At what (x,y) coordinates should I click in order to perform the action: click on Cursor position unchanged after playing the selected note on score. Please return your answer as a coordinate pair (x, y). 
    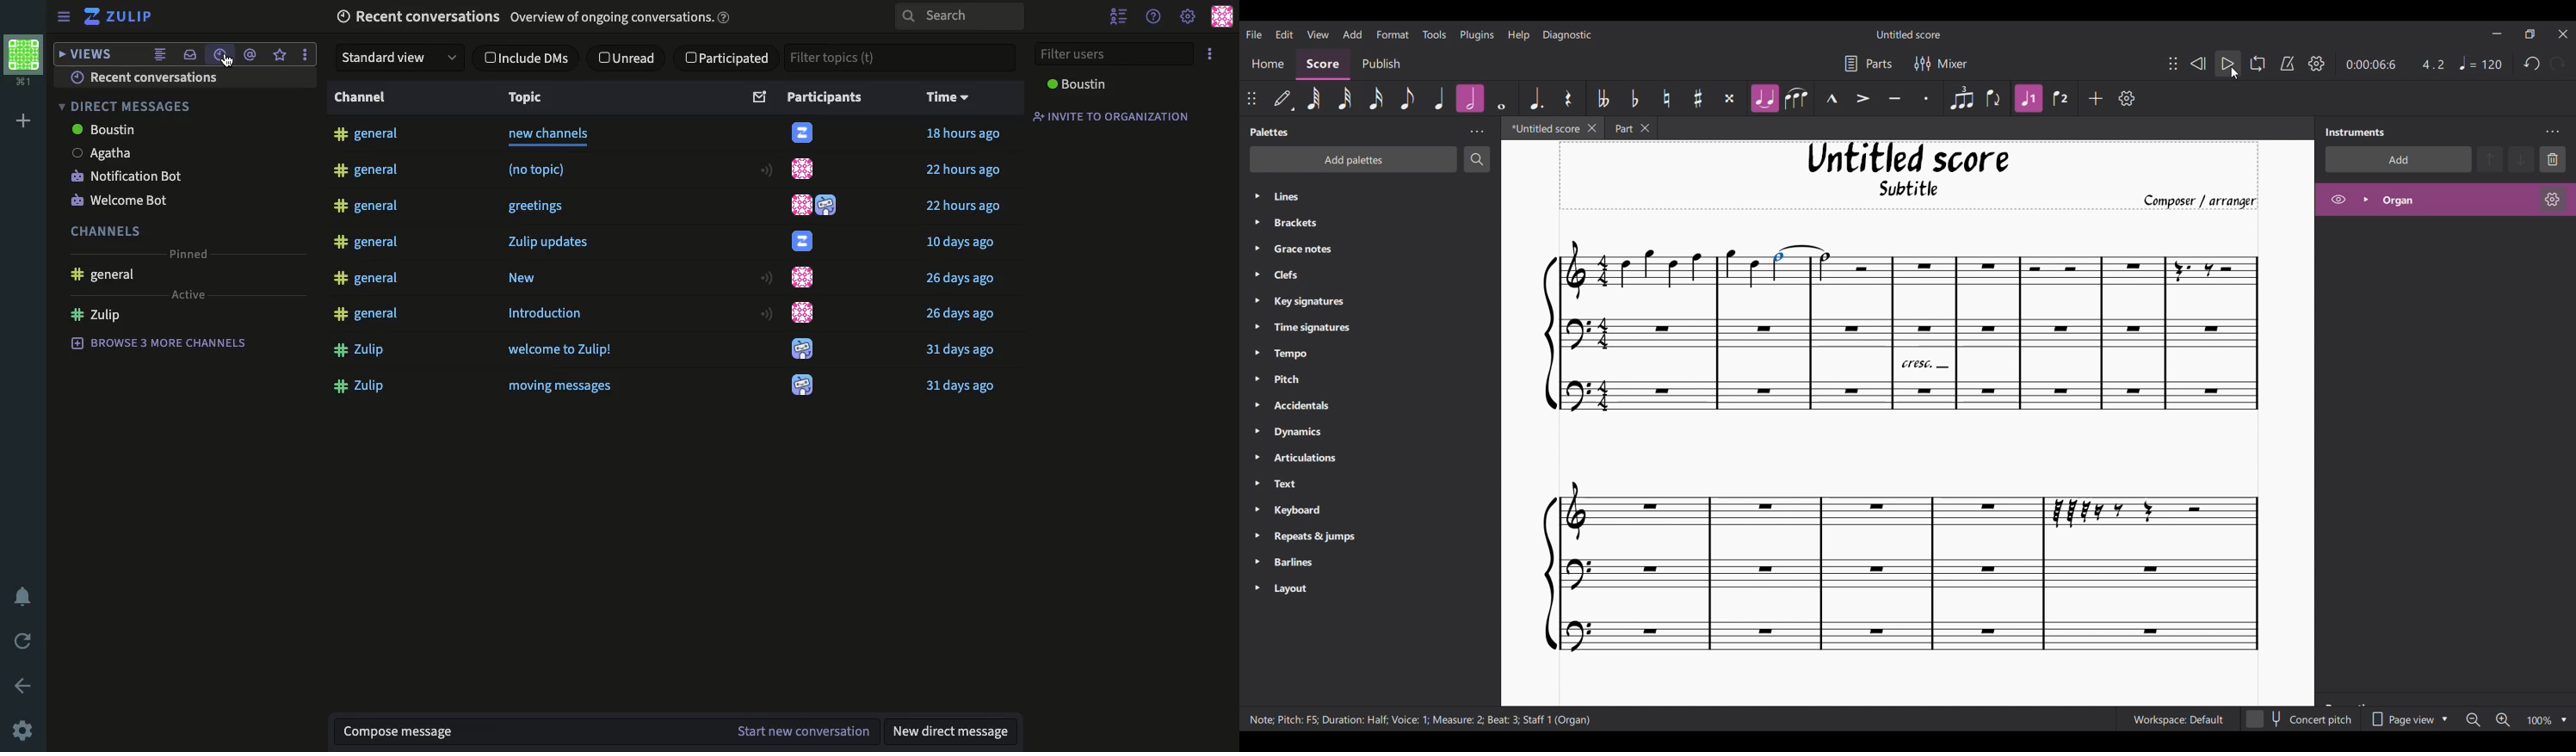
    Looking at the image, I should click on (2235, 73).